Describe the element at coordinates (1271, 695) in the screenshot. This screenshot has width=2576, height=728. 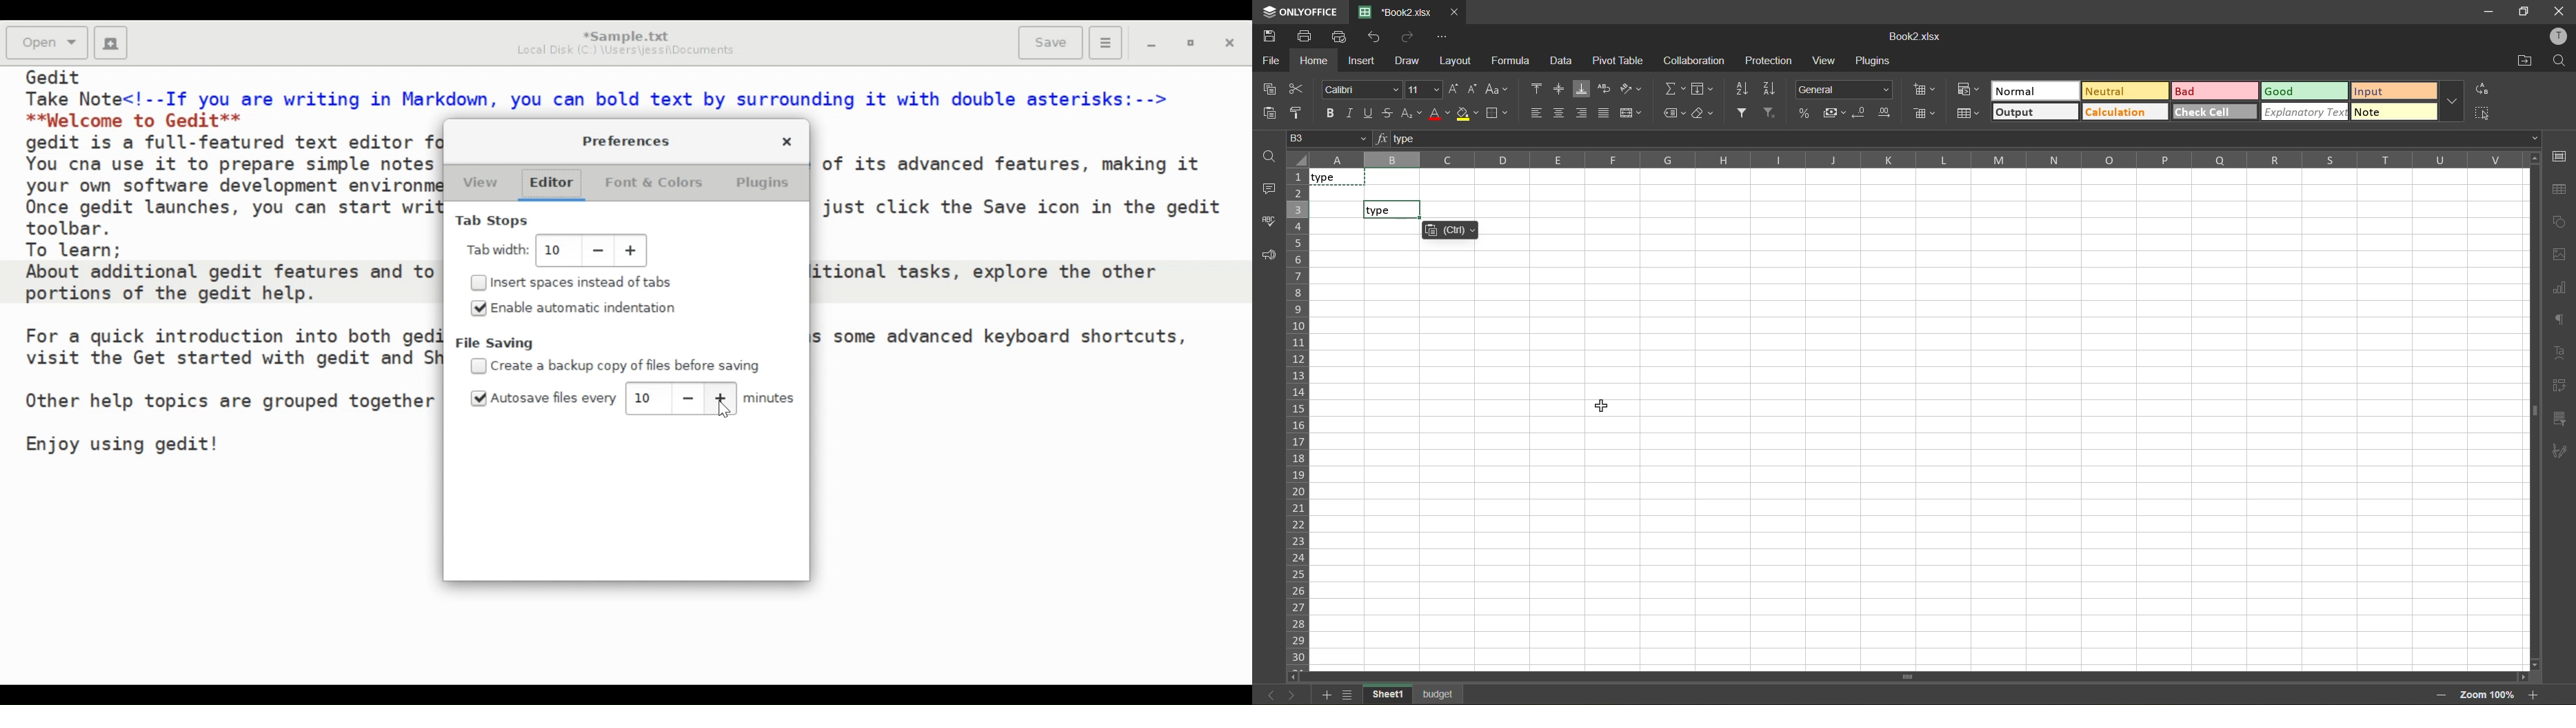
I see `previous` at that location.